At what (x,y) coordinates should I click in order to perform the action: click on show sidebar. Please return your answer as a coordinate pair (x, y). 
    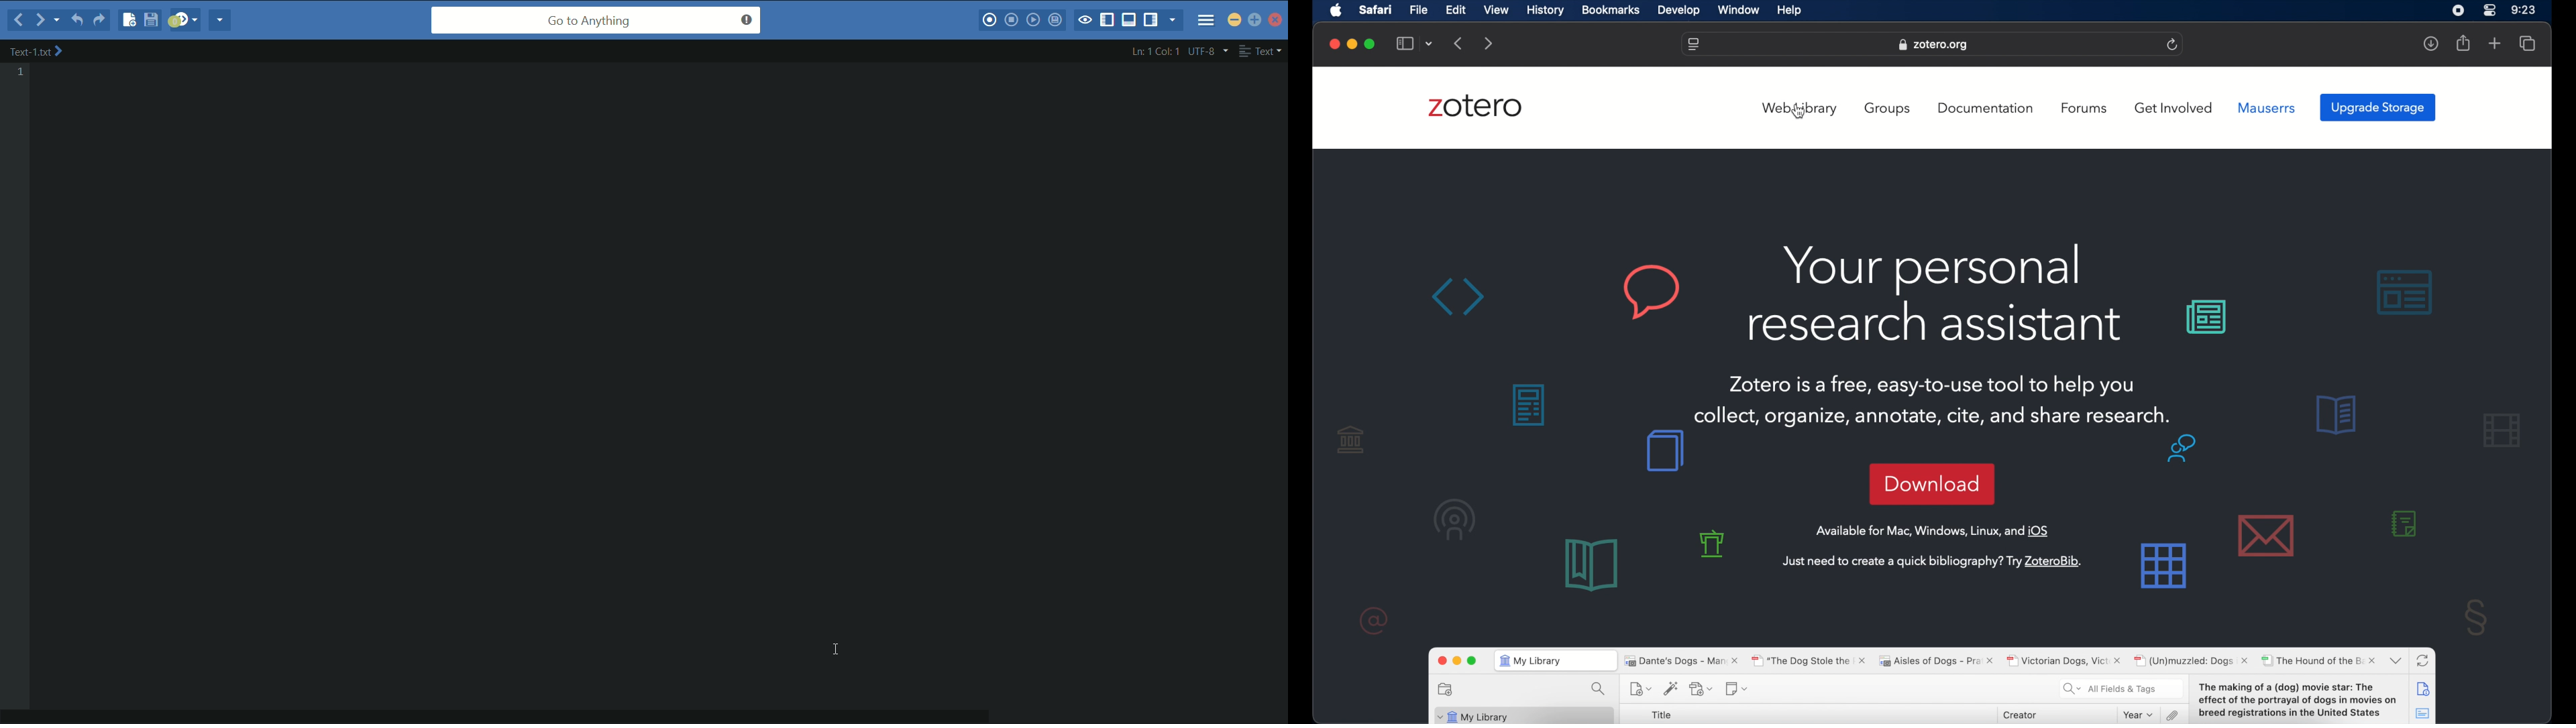
    Looking at the image, I should click on (1405, 44).